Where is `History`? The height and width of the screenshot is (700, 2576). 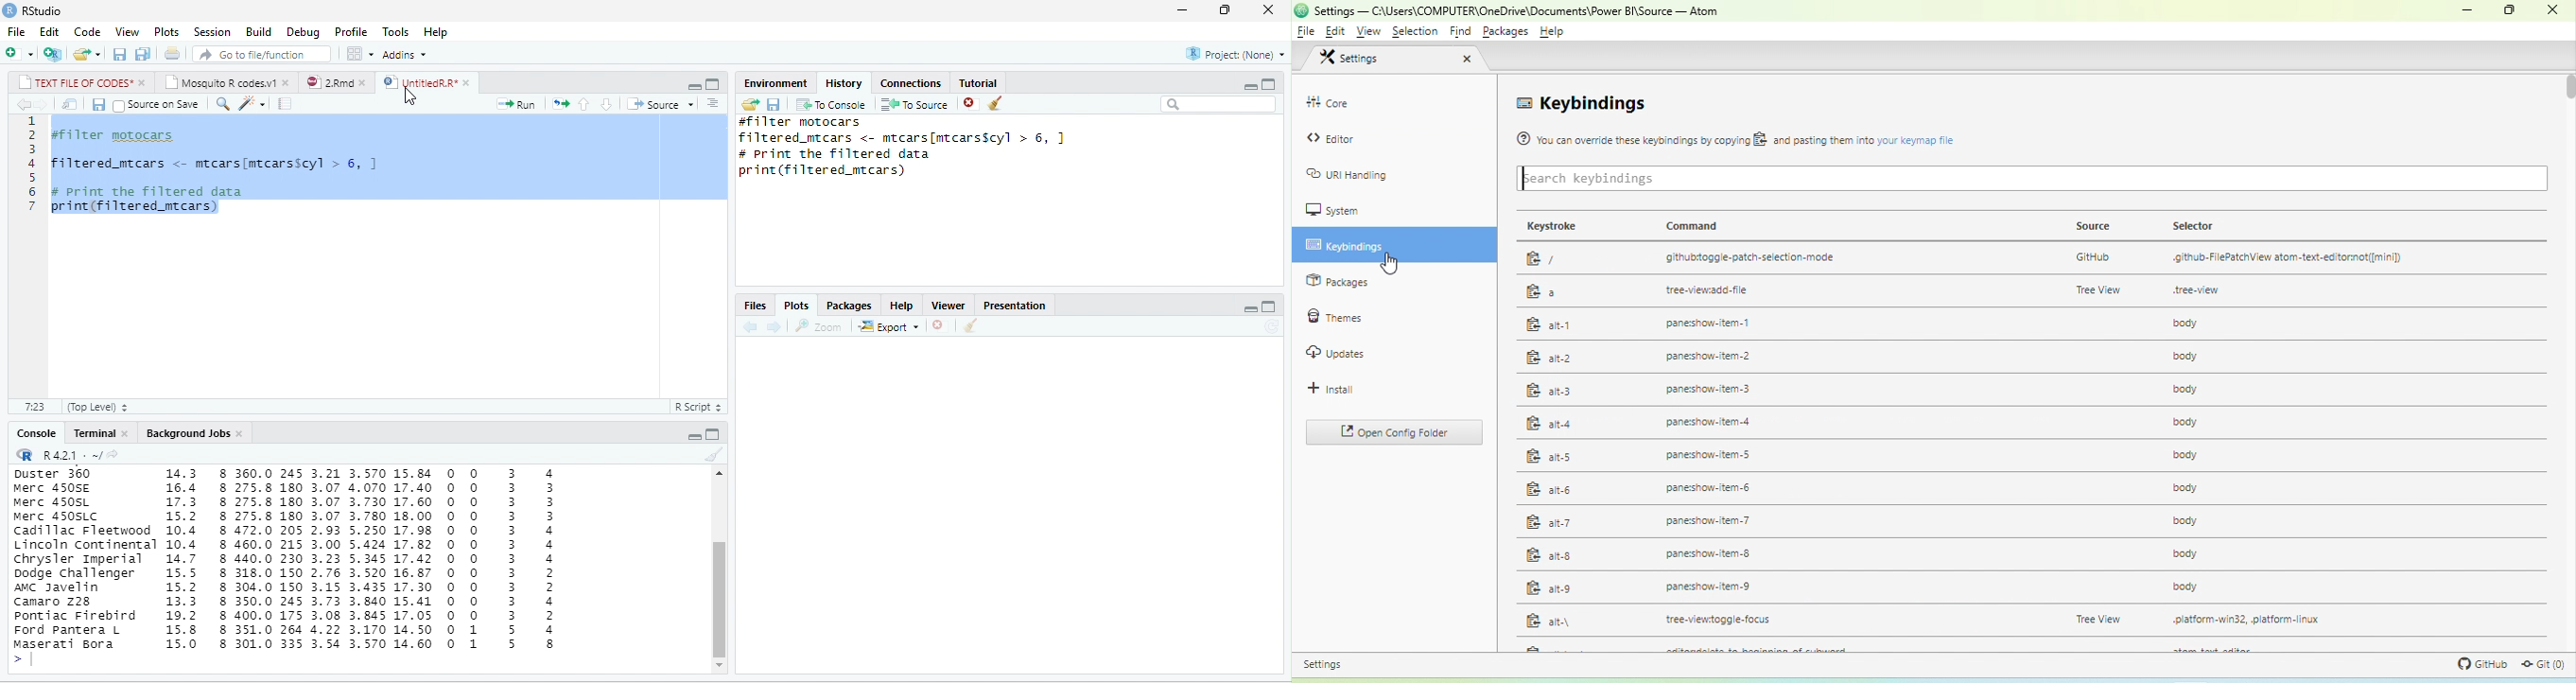
History is located at coordinates (844, 83).